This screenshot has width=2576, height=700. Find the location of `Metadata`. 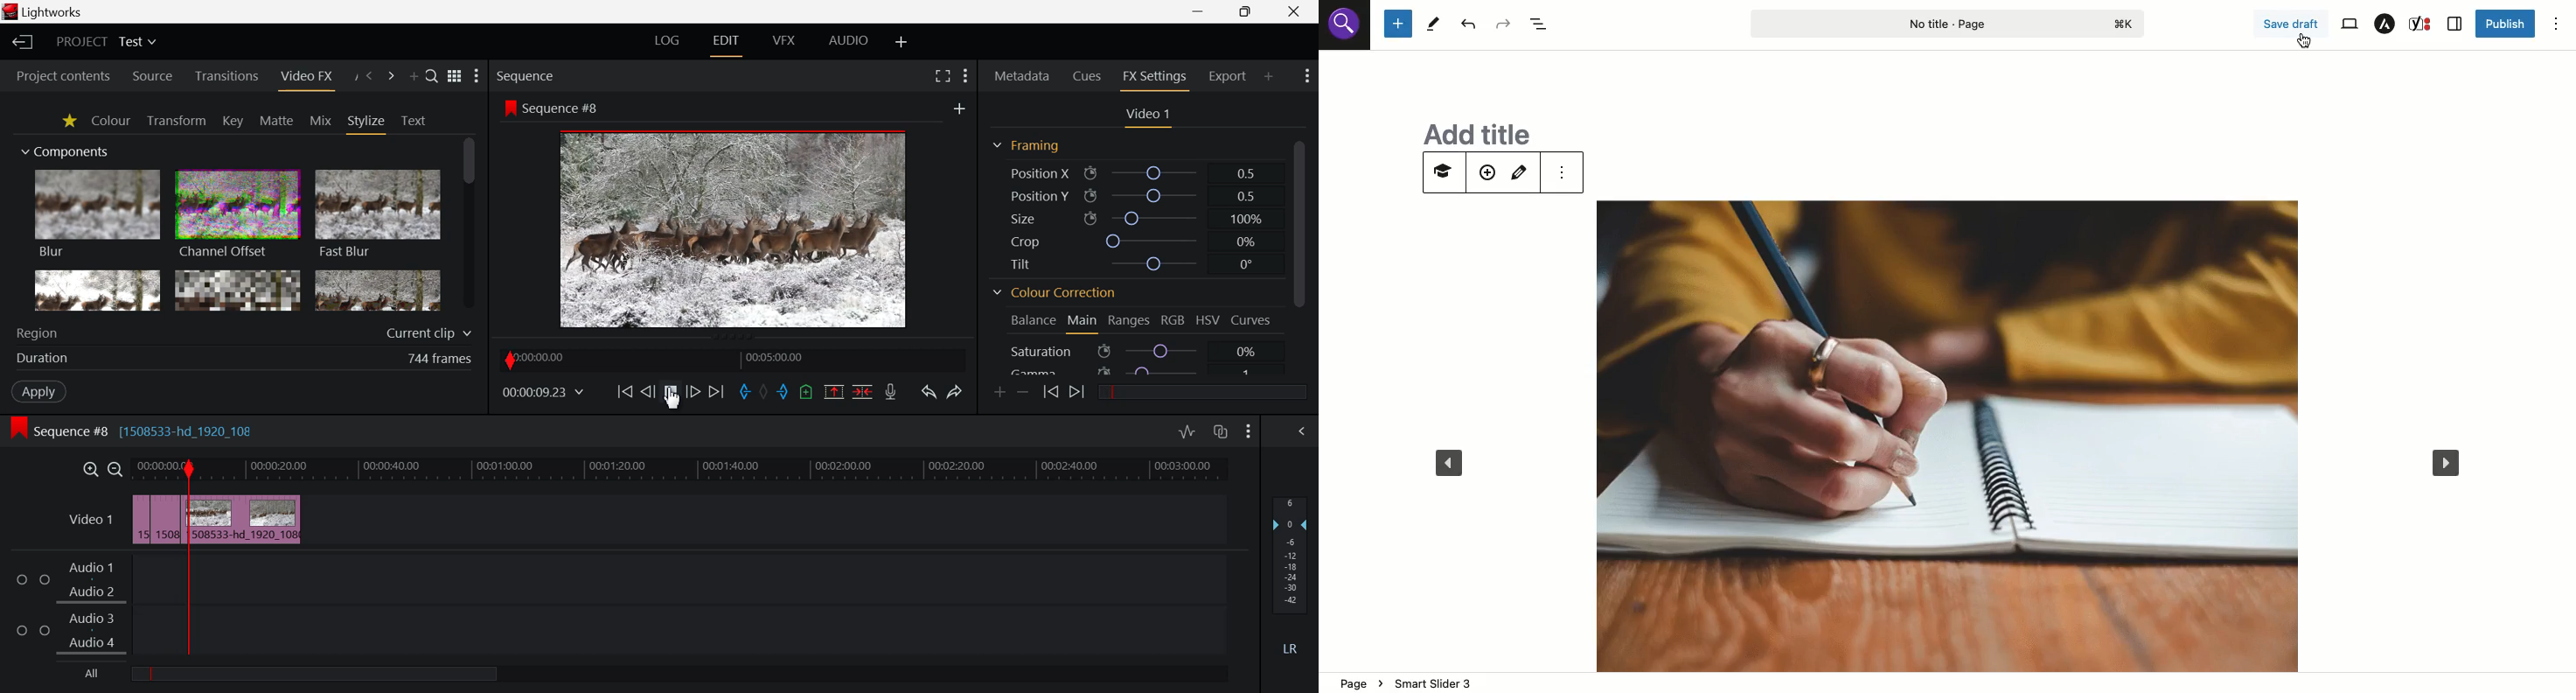

Metadata is located at coordinates (1021, 77).